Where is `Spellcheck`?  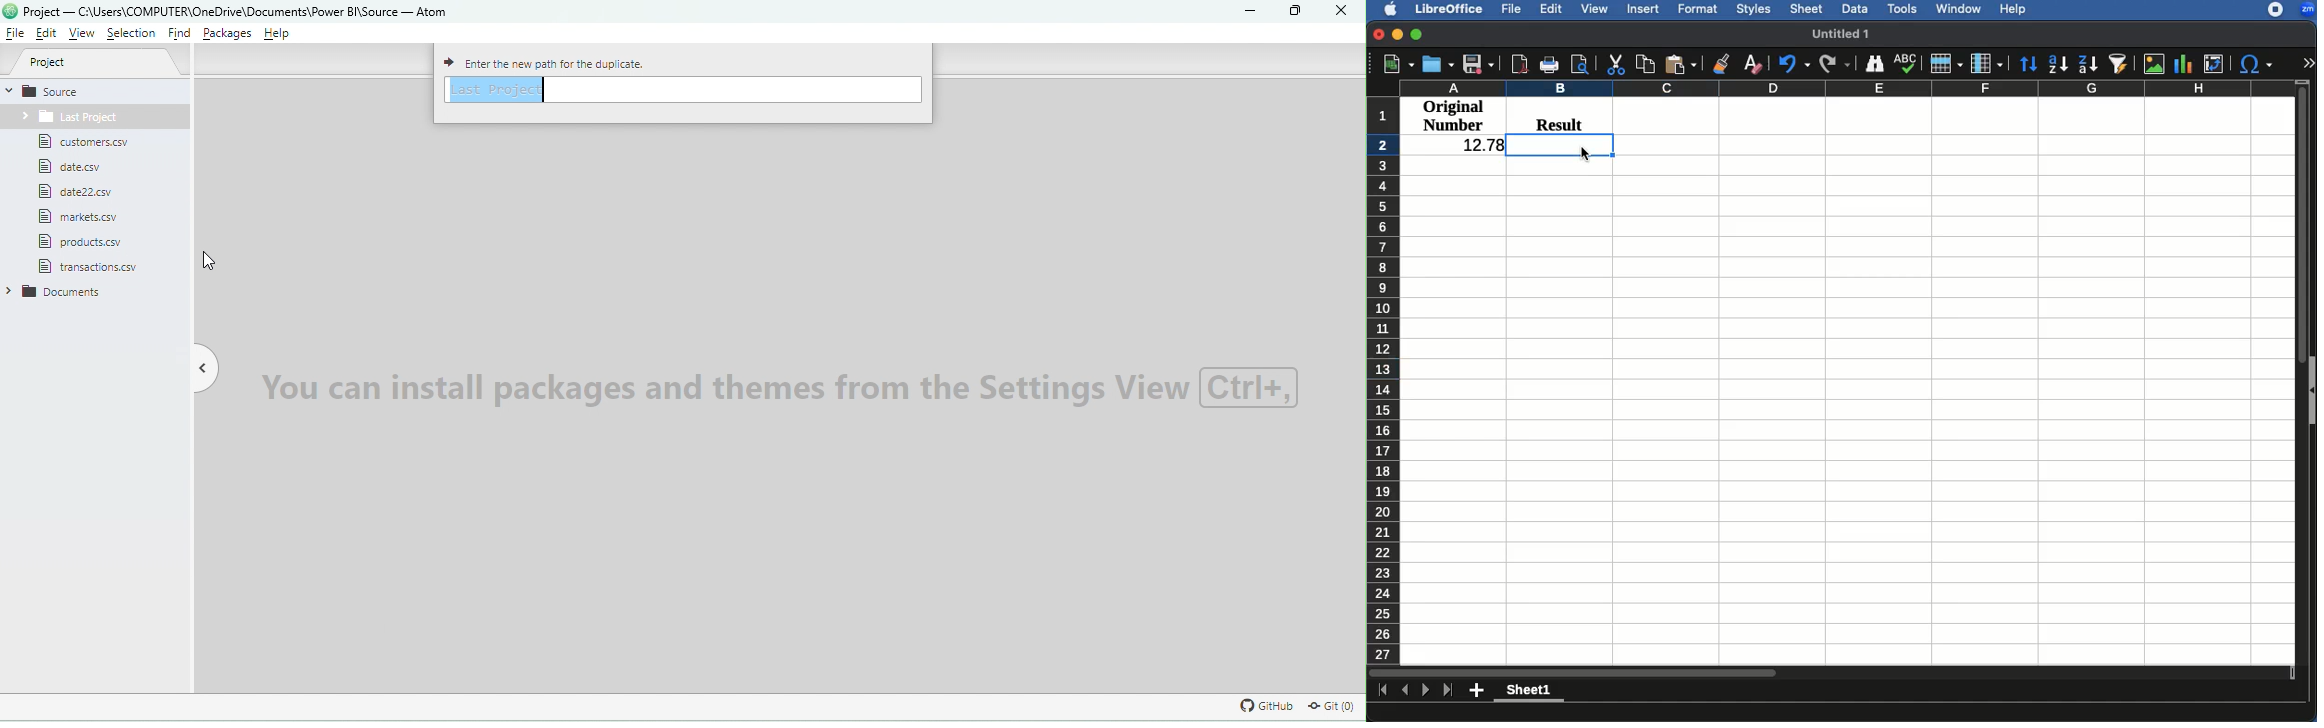
Spellcheck is located at coordinates (1905, 63).